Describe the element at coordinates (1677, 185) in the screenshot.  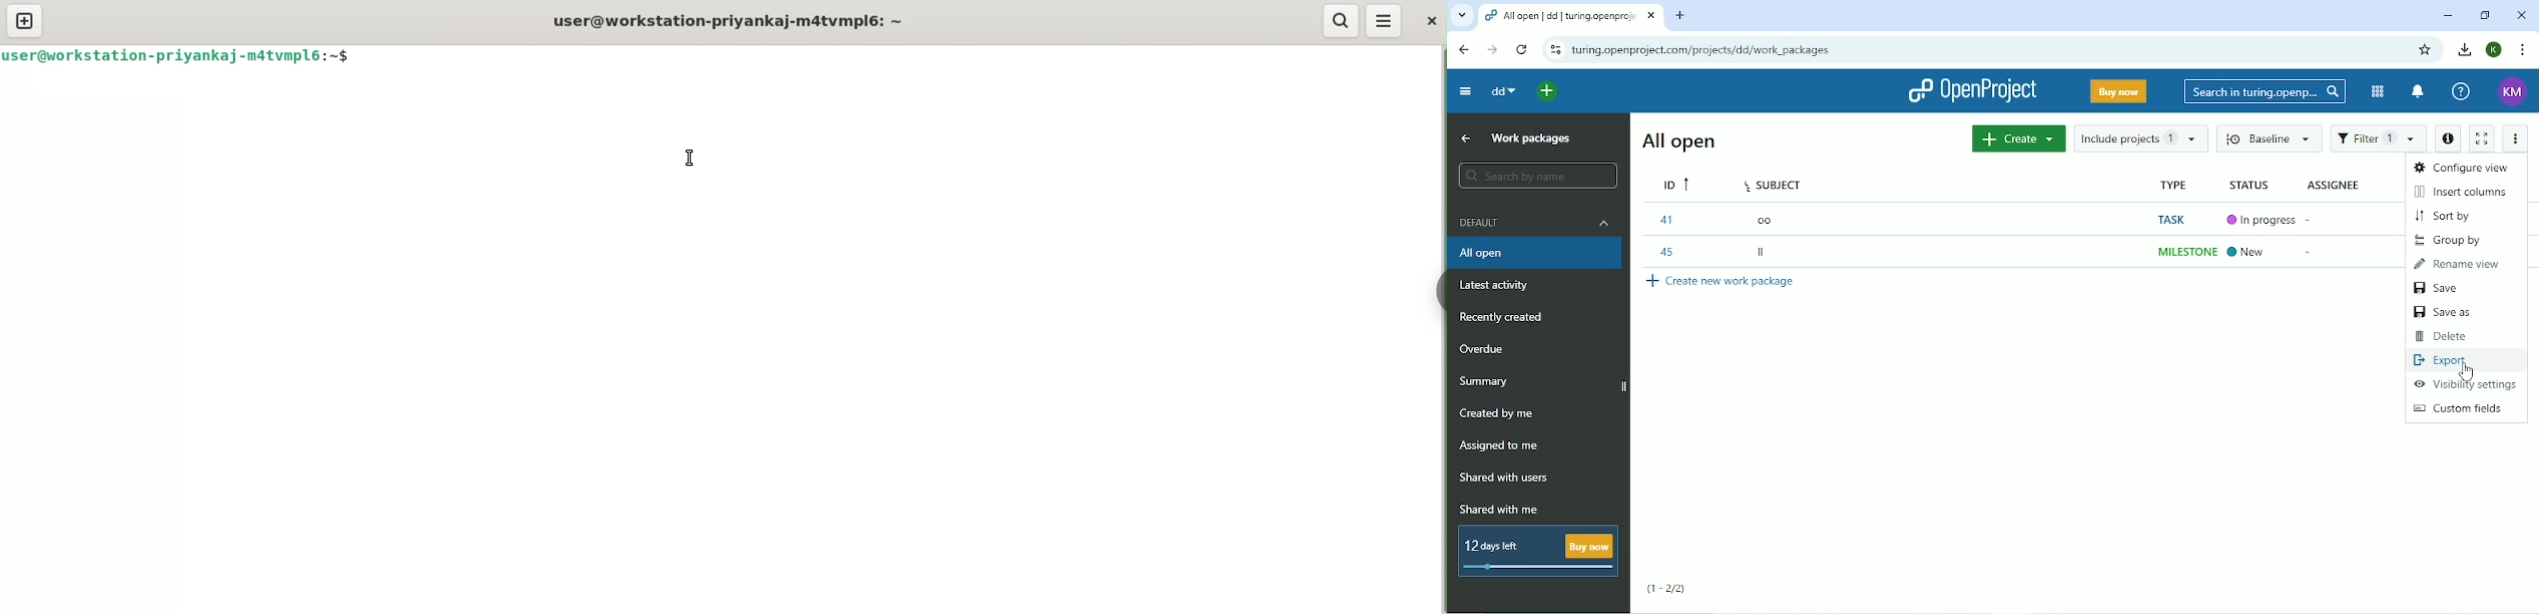
I see `ID` at that location.